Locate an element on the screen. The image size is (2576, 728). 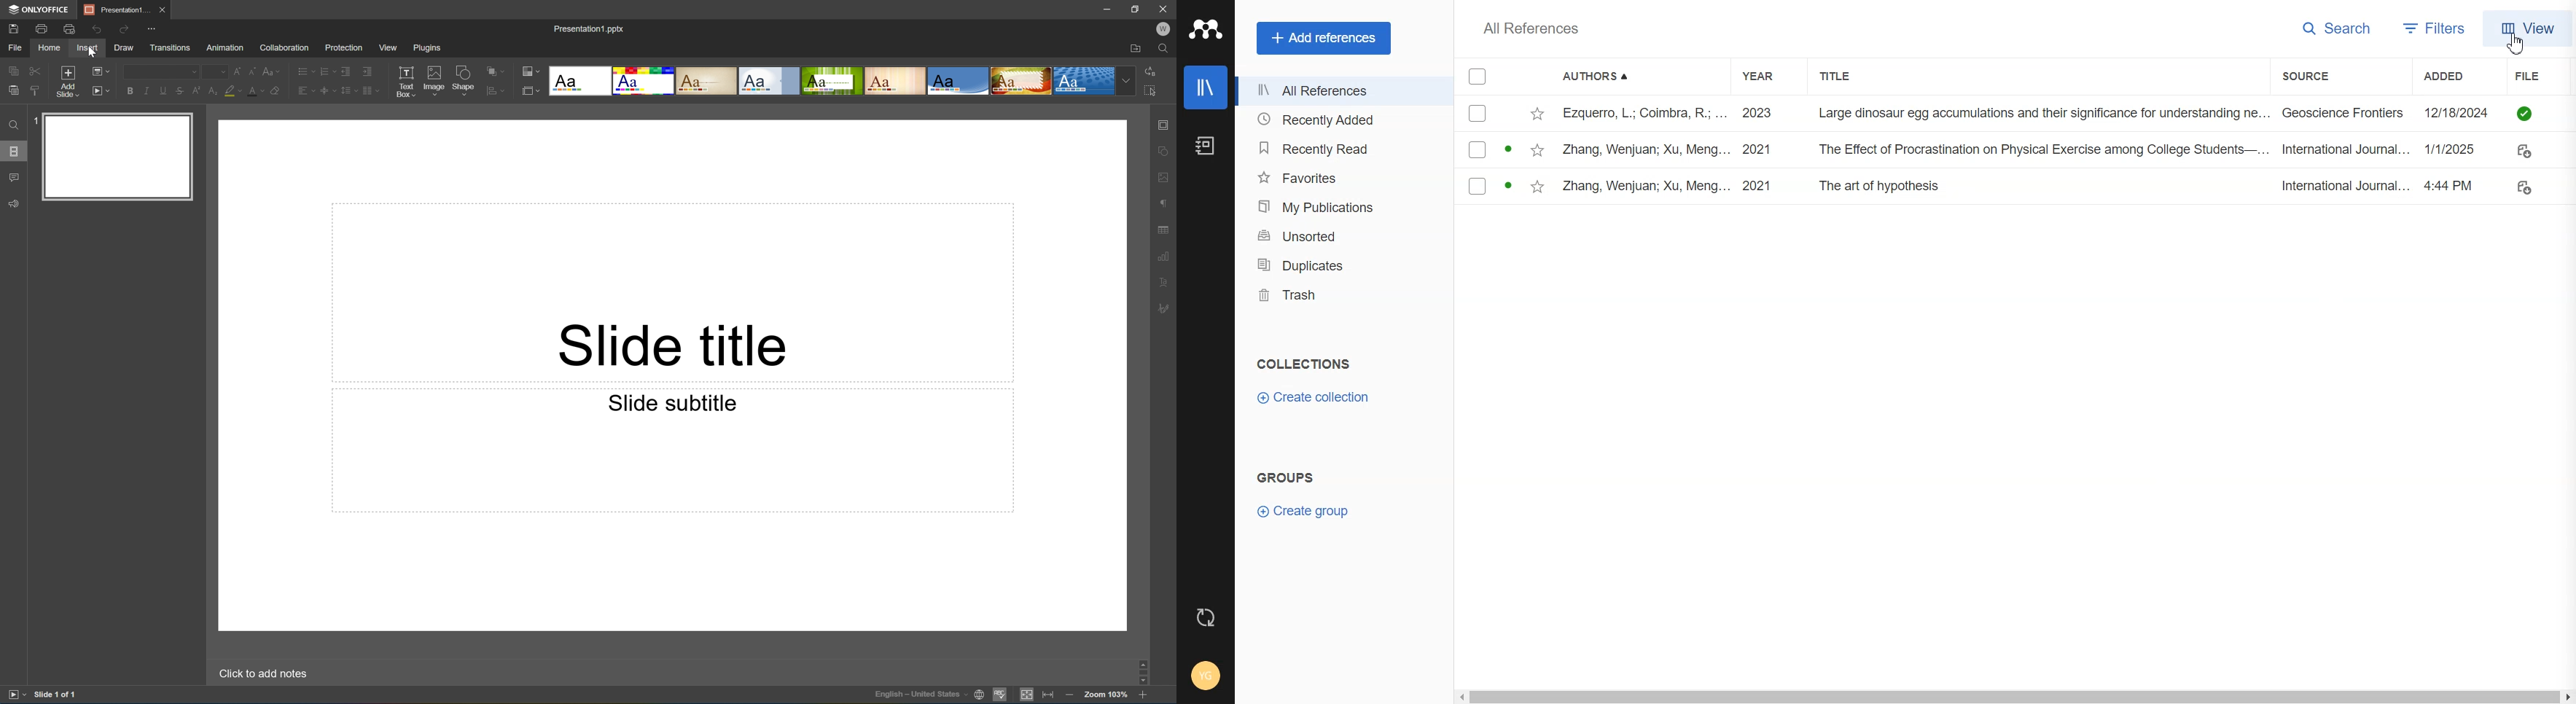
Save is located at coordinates (12, 28).